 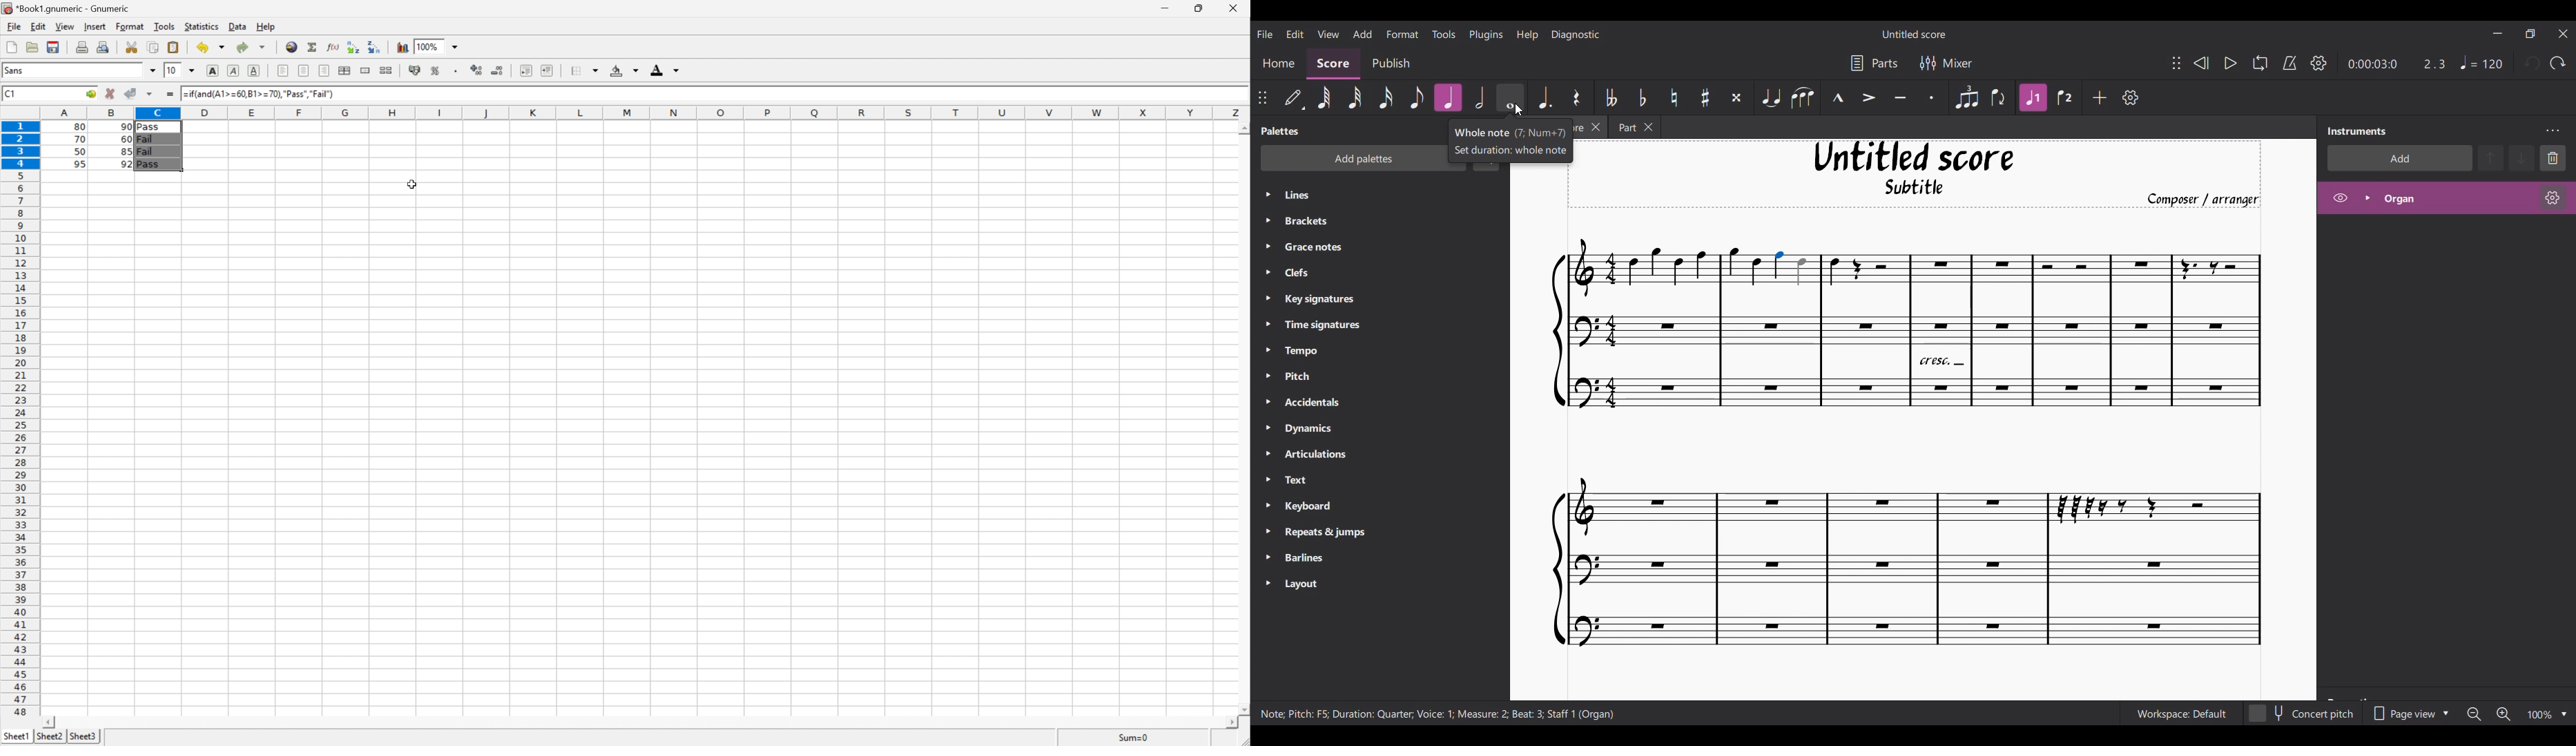 I want to click on Tenuto, so click(x=1899, y=98).